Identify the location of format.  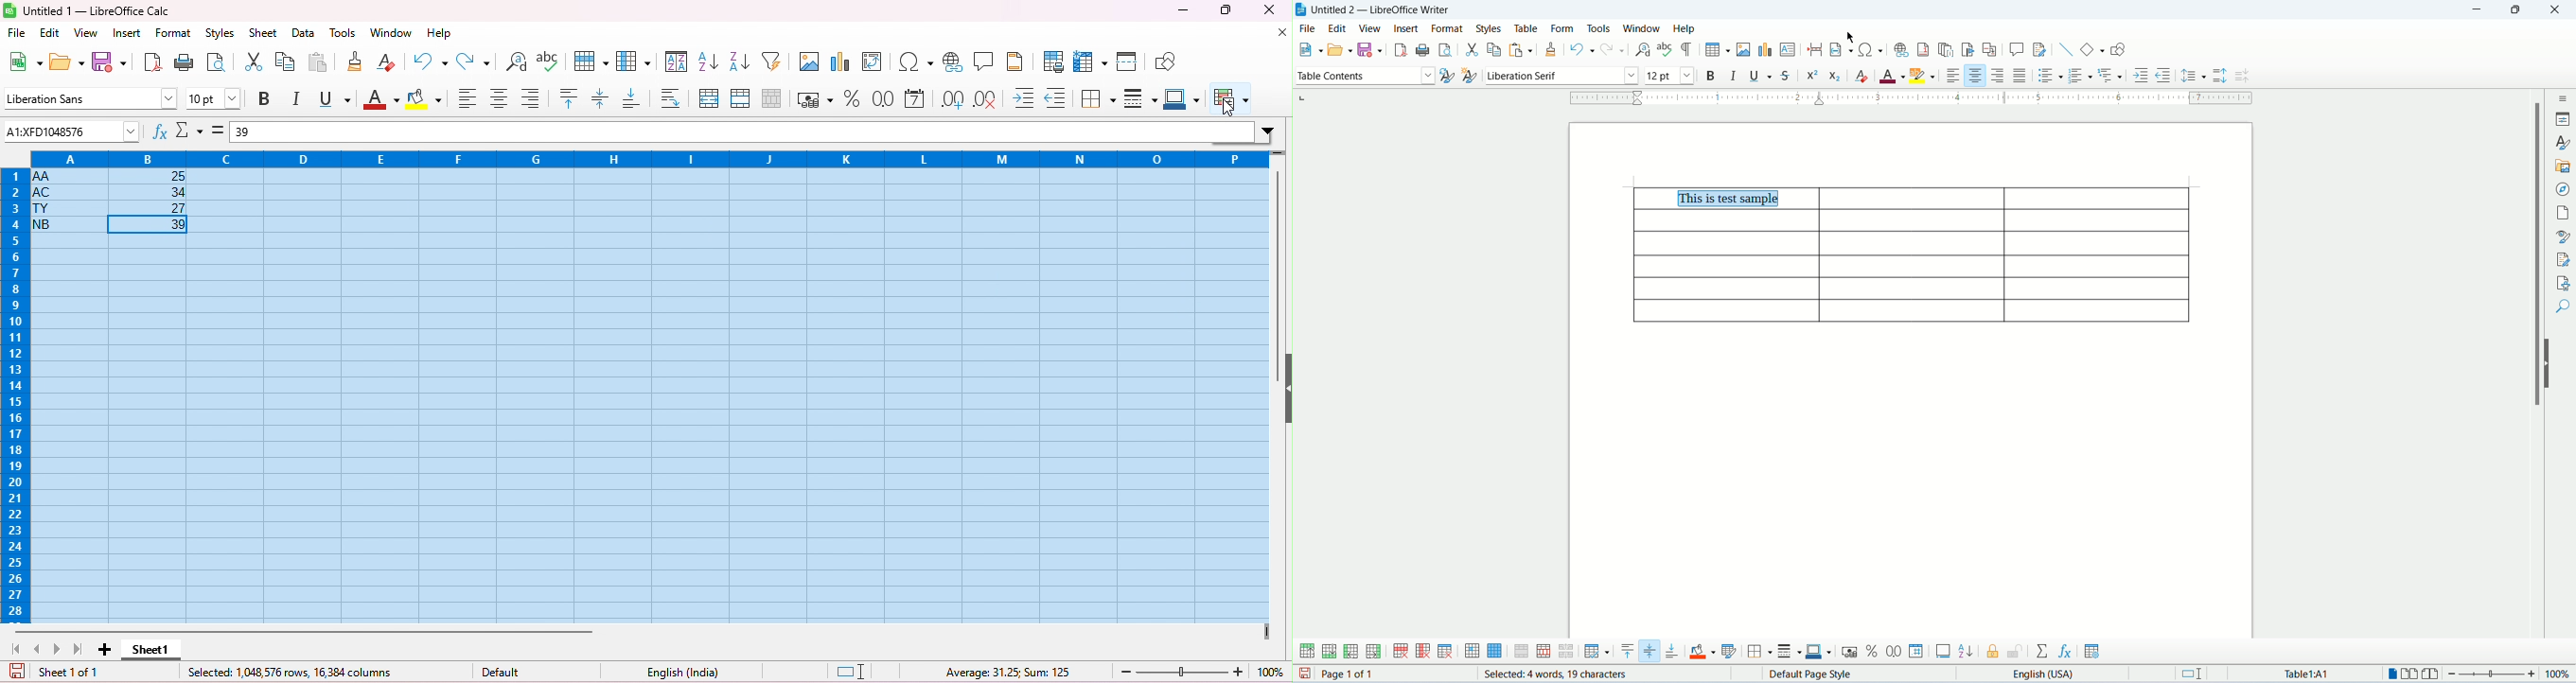
(1449, 28).